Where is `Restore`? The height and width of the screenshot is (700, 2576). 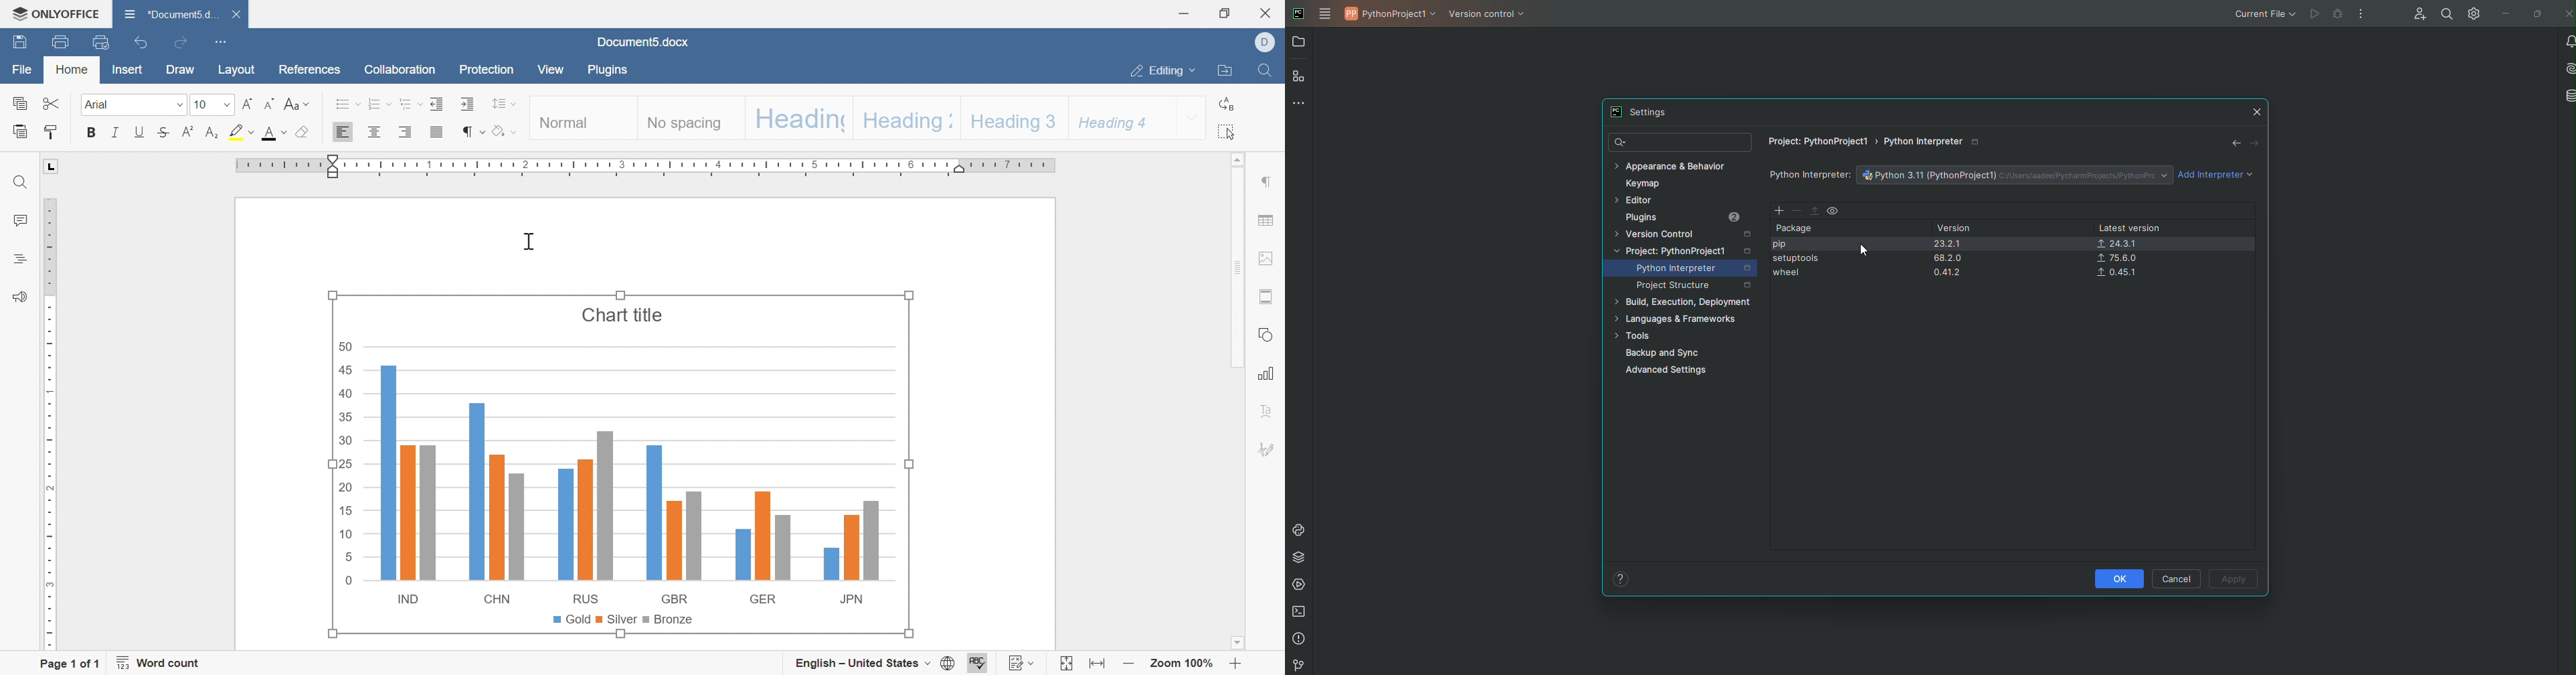 Restore is located at coordinates (2537, 14).